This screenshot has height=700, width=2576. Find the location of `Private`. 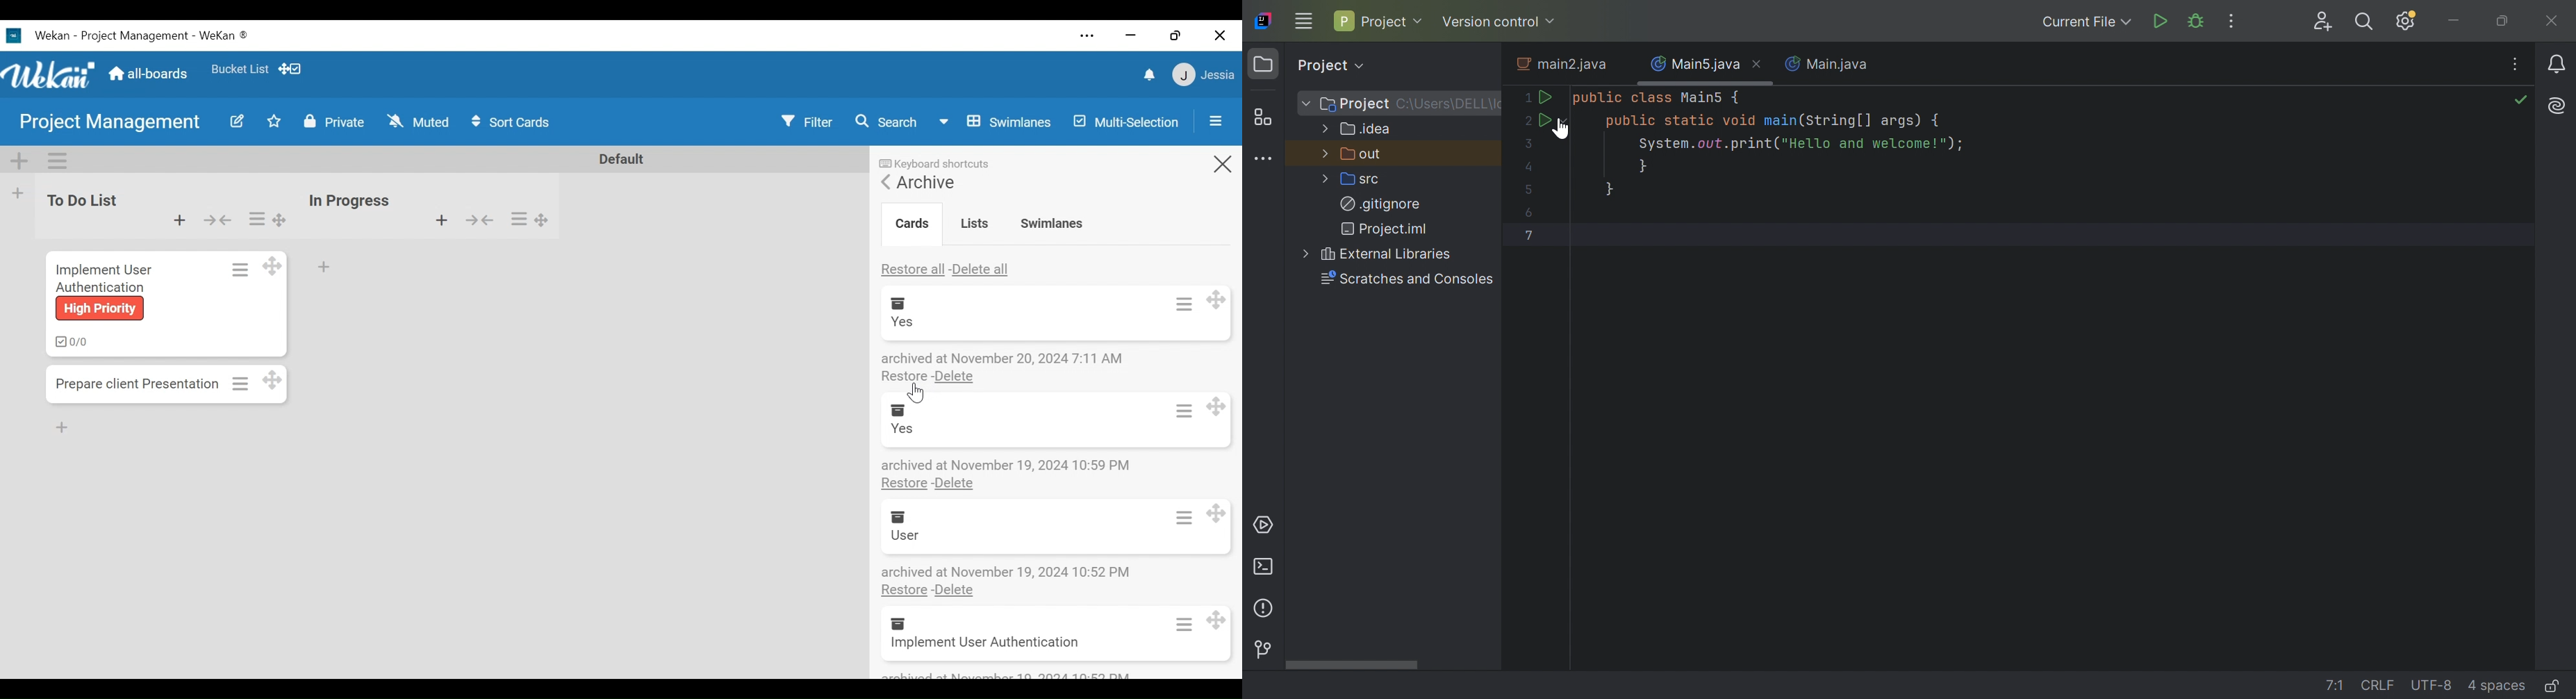

Private is located at coordinates (333, 120).